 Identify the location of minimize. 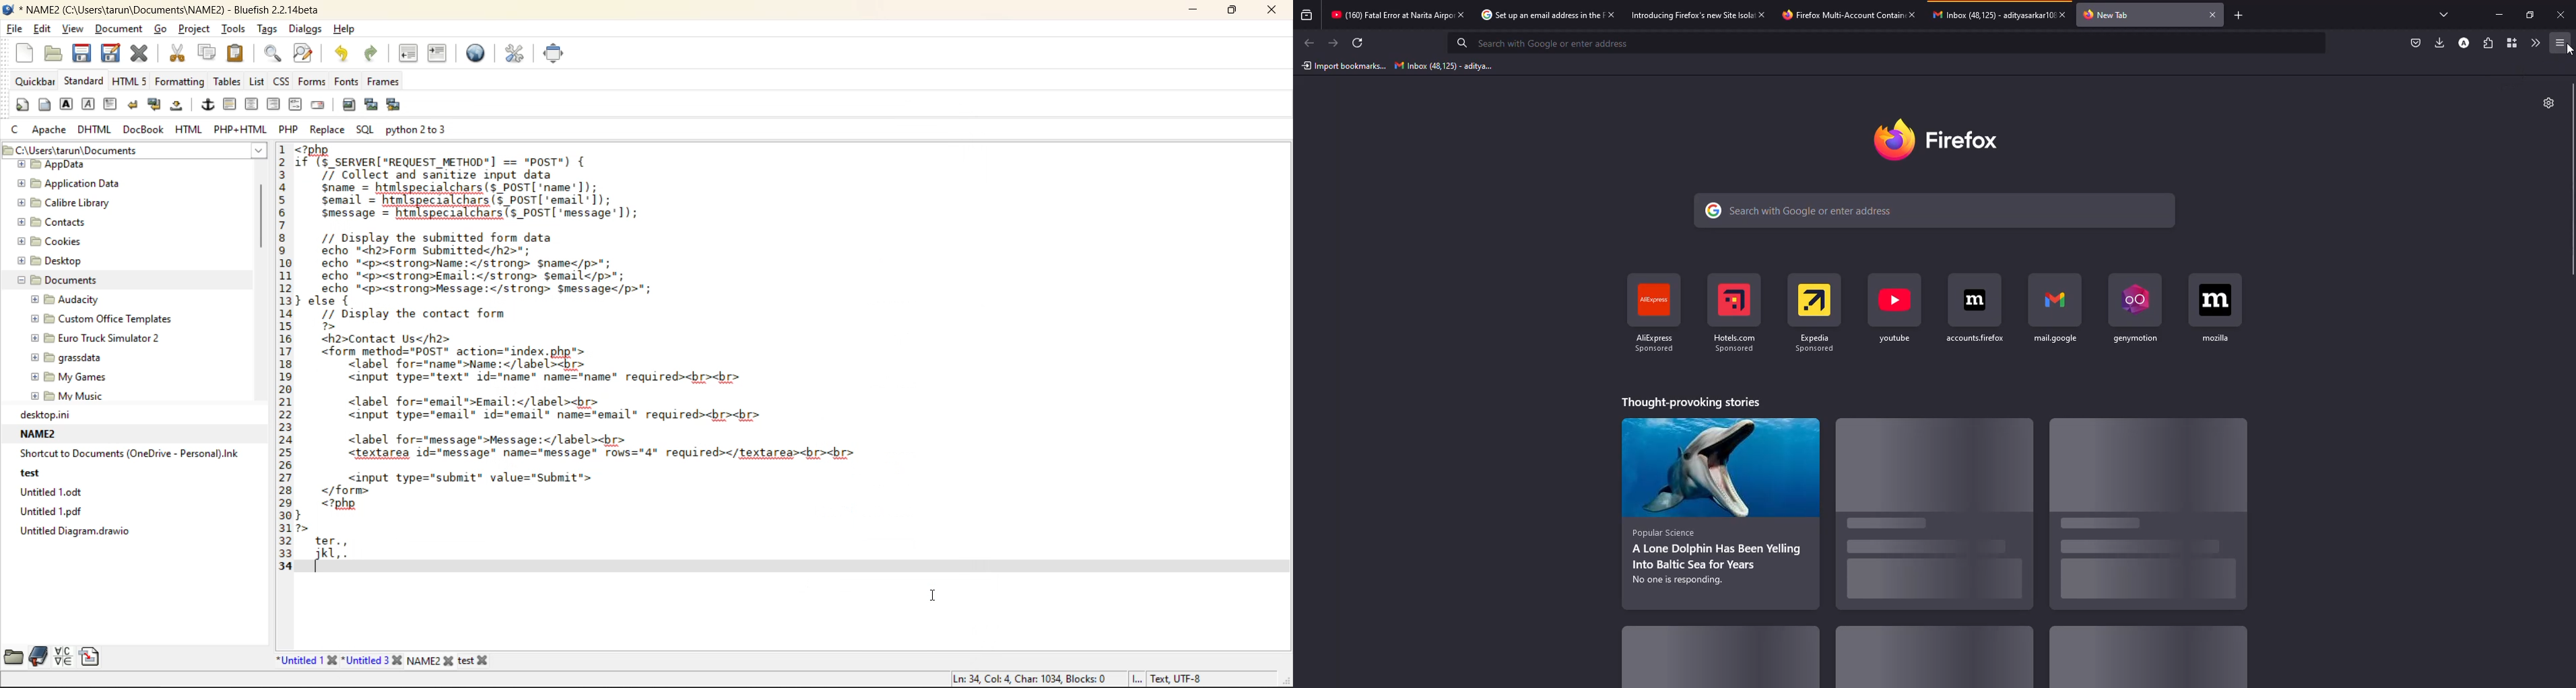
(1196, 13).